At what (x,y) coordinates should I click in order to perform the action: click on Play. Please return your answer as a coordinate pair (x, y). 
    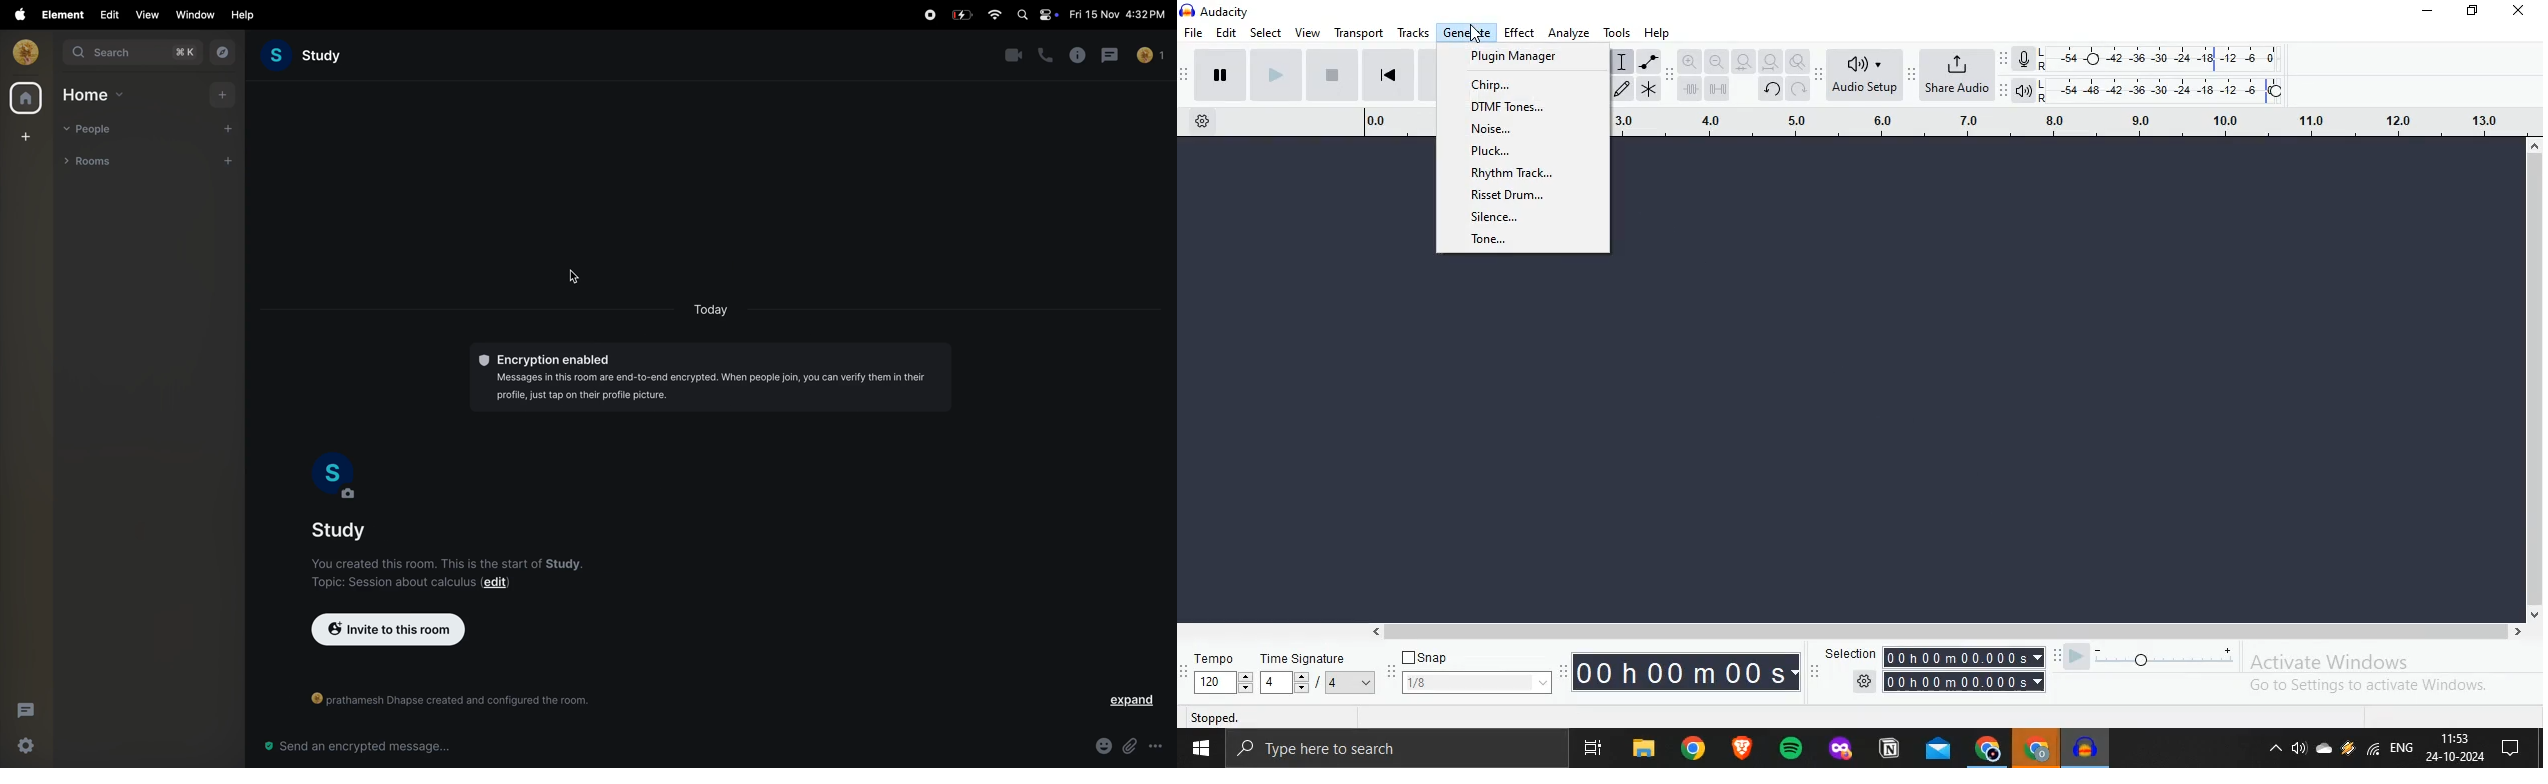
    Looking at the image, I should click on (1211, 76).